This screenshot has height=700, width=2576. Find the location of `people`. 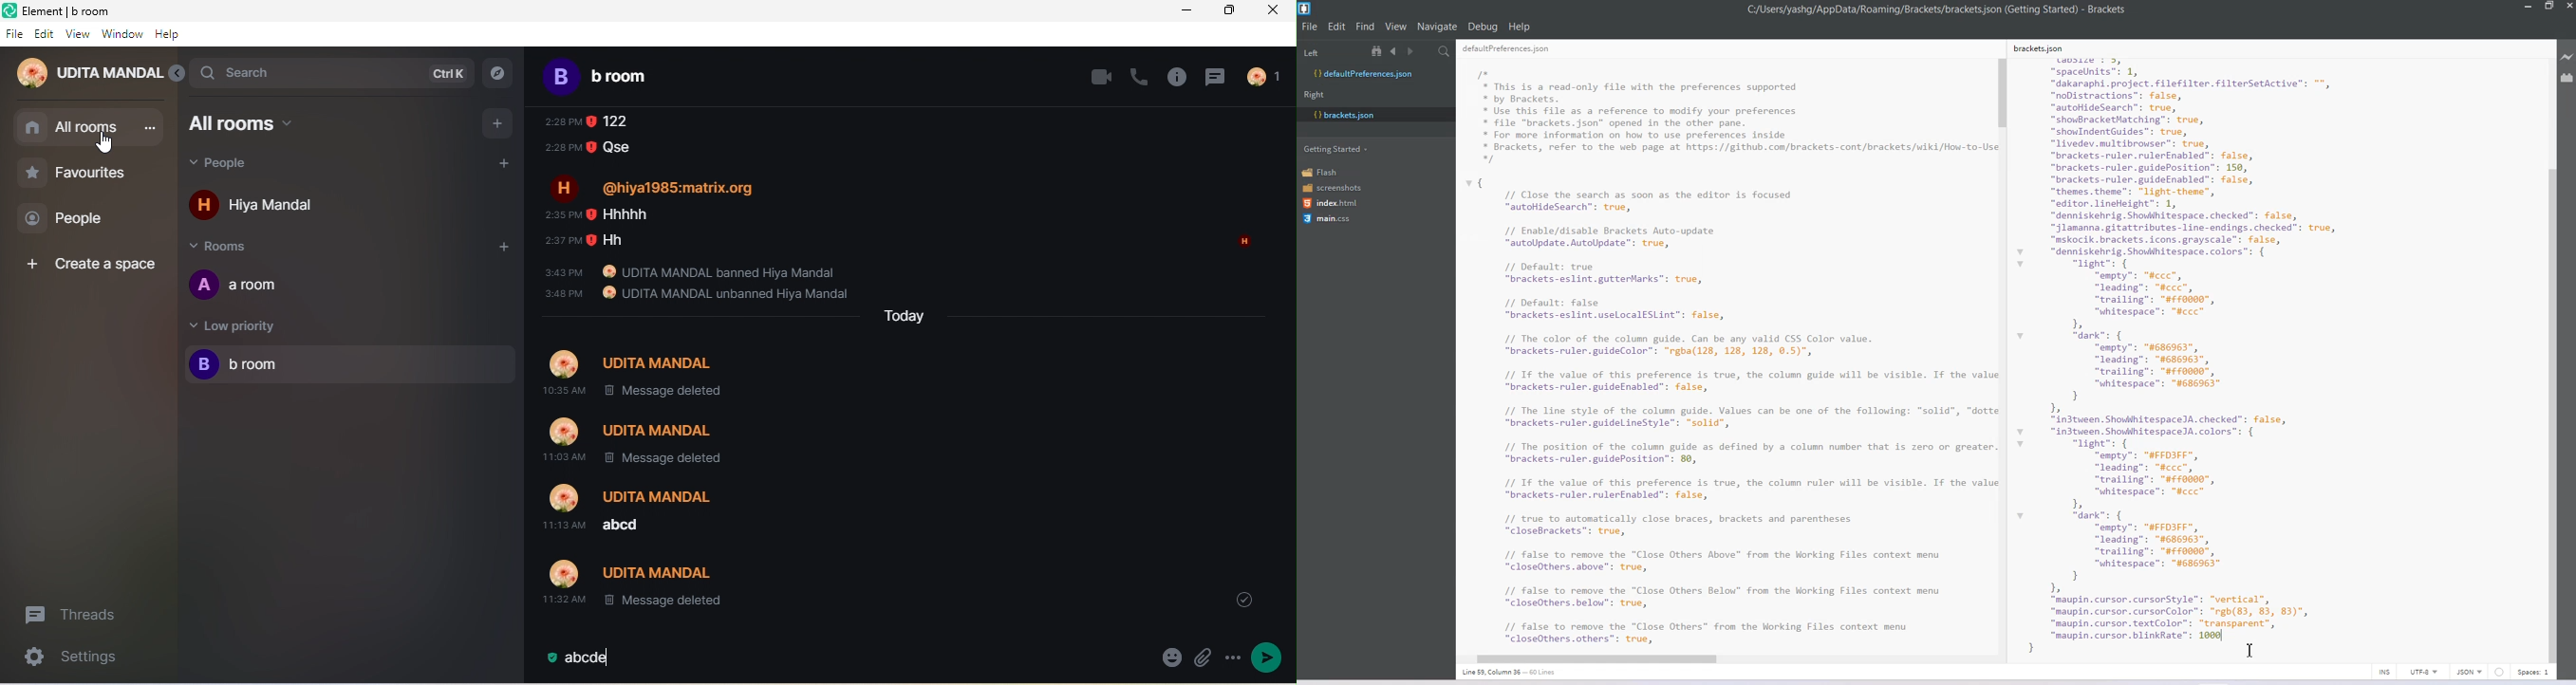

people is located at coordinates (241, 164).